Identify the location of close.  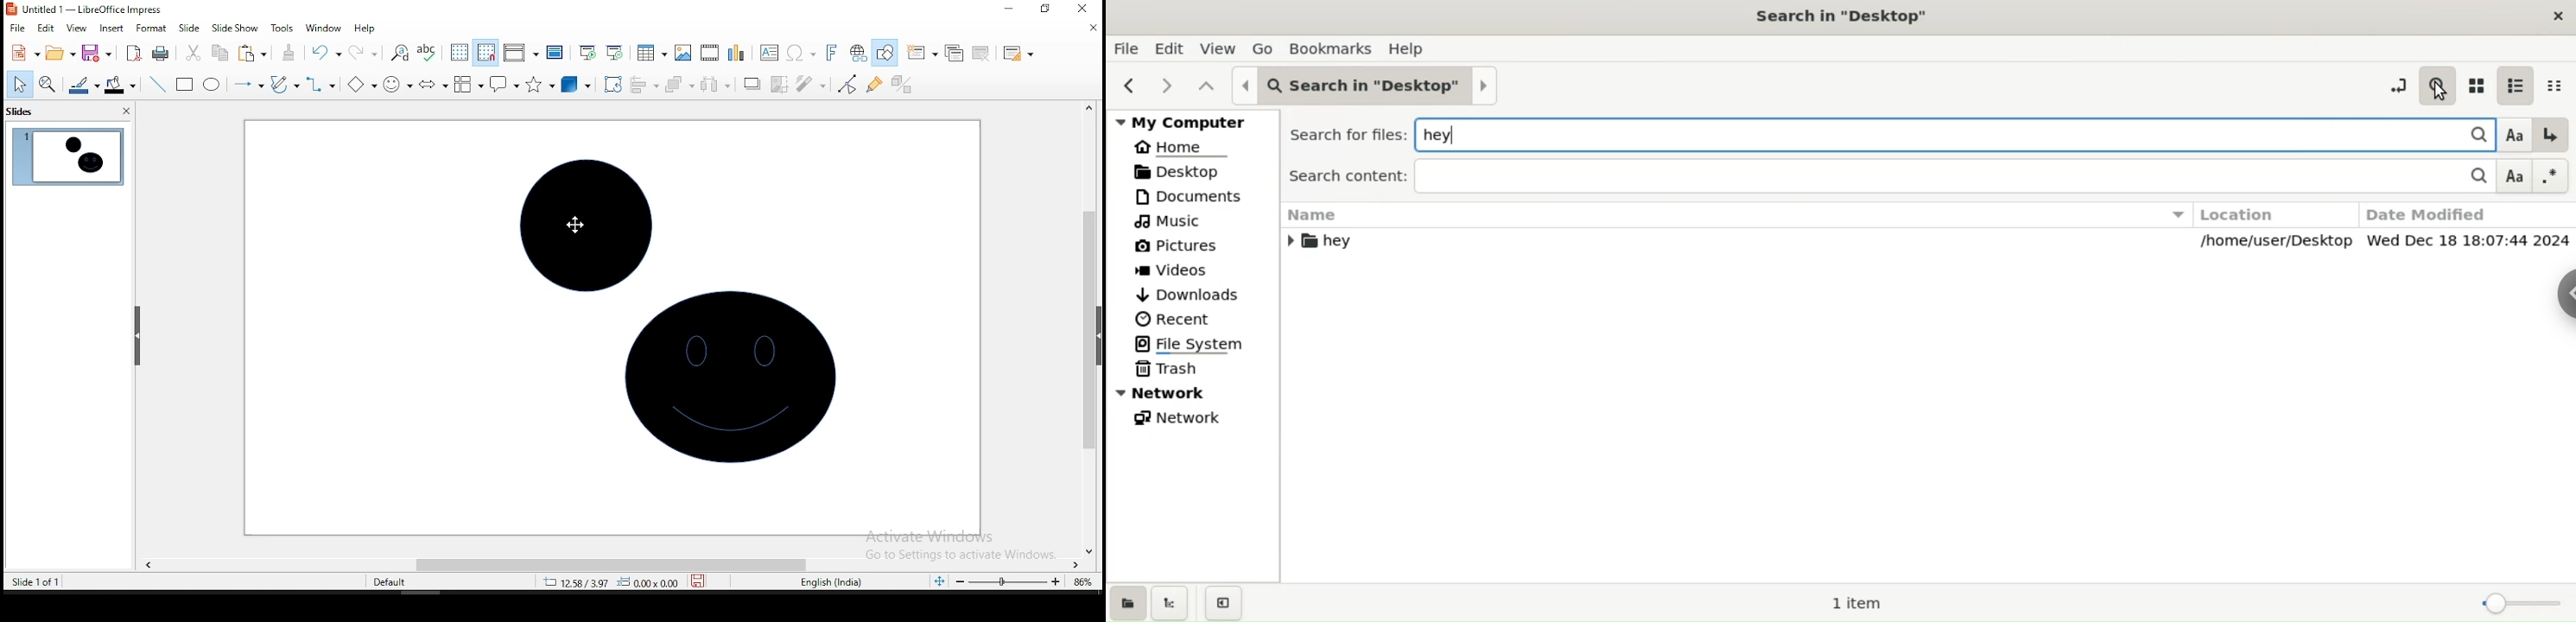
(1089, 28).